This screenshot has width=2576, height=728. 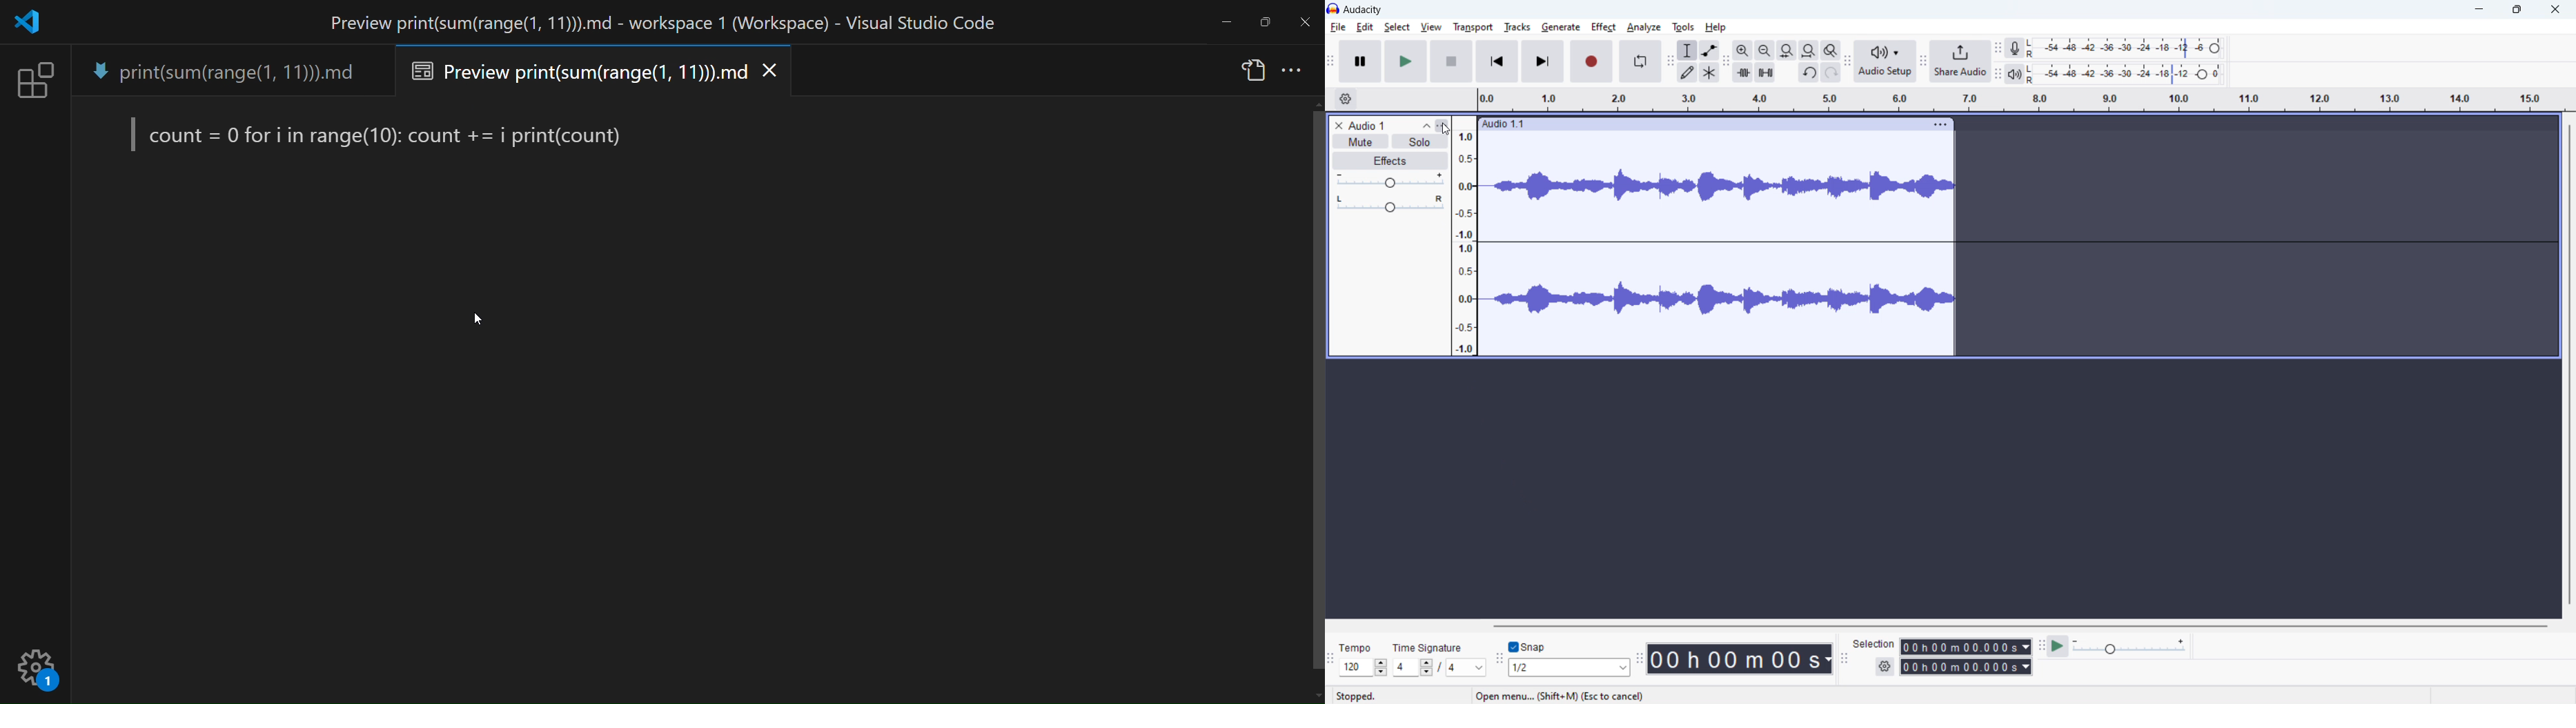 I want to click on play at speed toolbar, so click(x=2043, y=646).